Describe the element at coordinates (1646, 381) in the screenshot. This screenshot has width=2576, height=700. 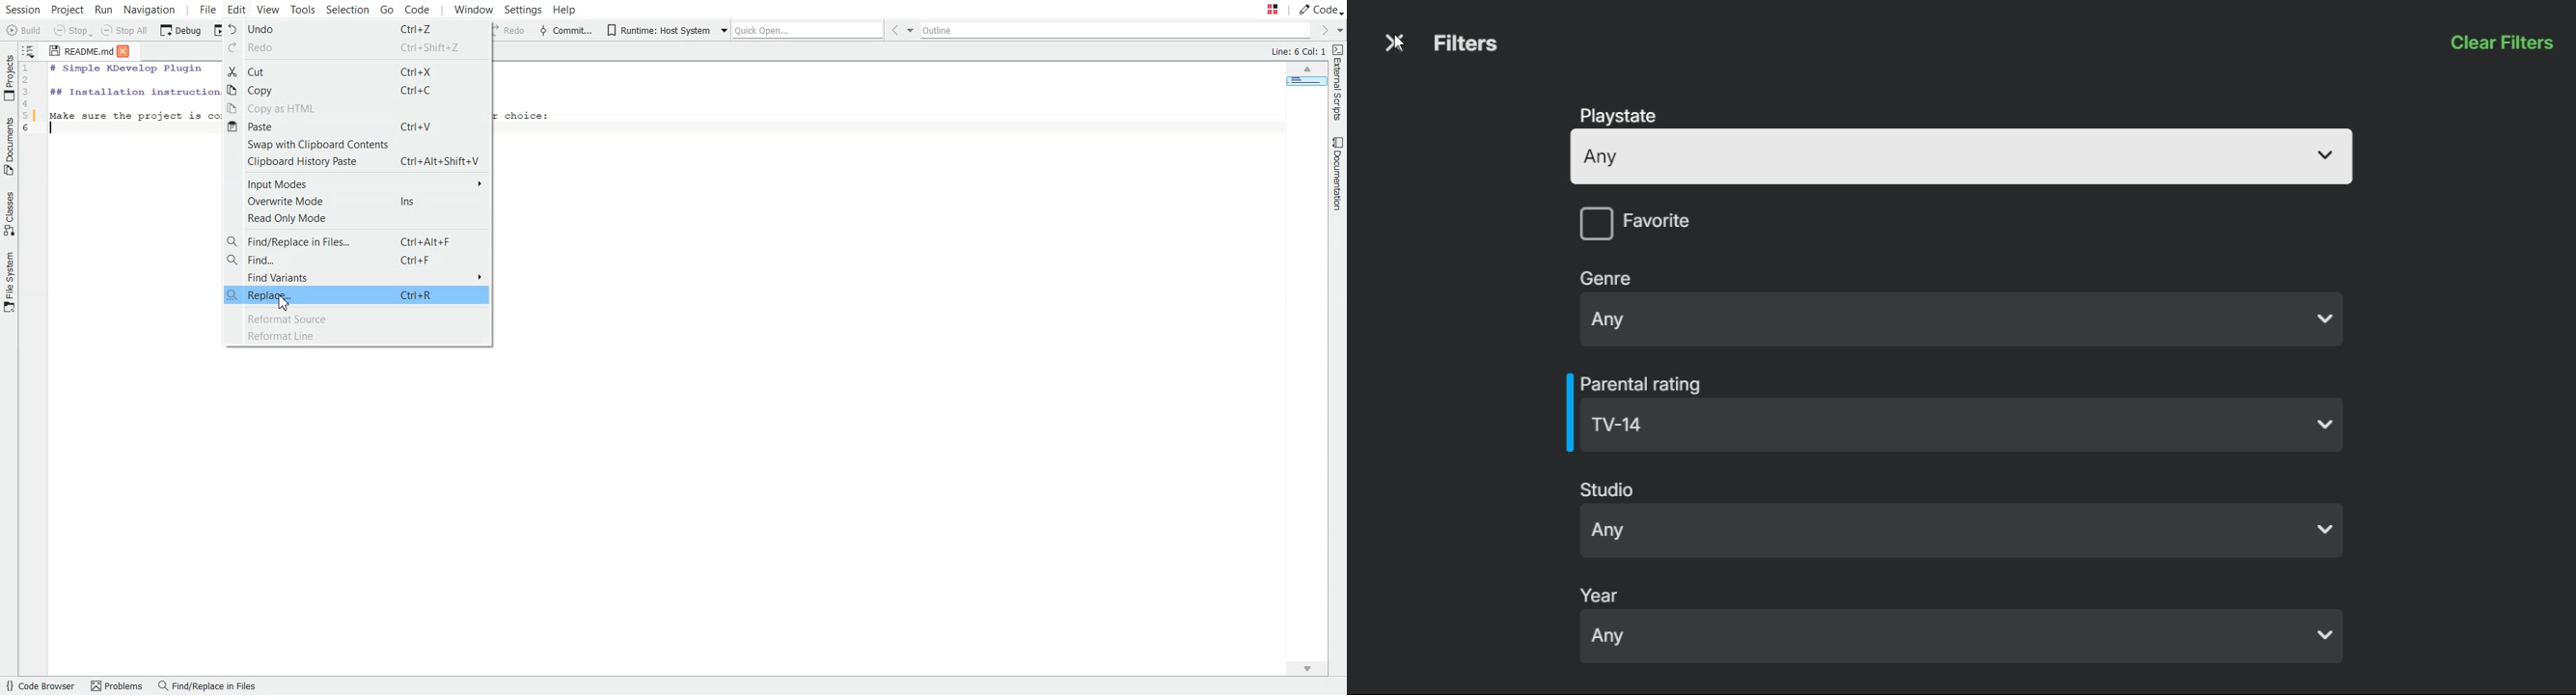
I see `parental` at that location.